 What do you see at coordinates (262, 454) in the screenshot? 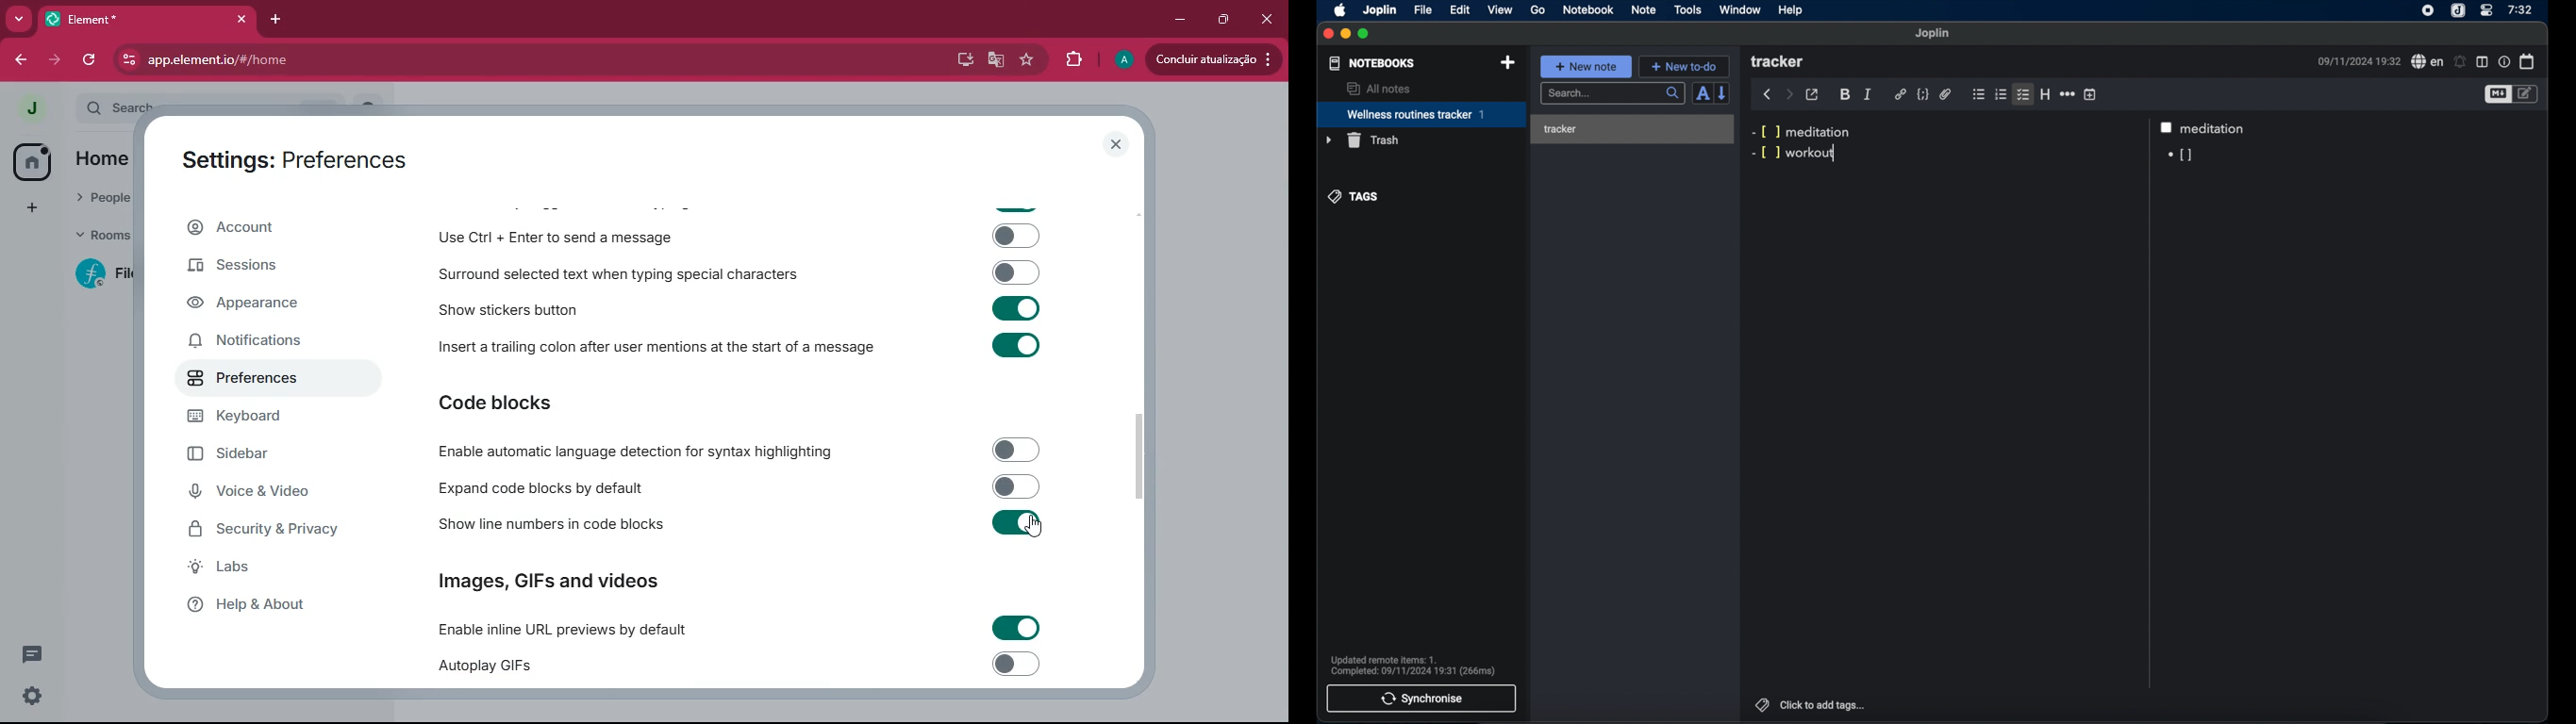
I see `sidebar` at bounding box center [262, 454].